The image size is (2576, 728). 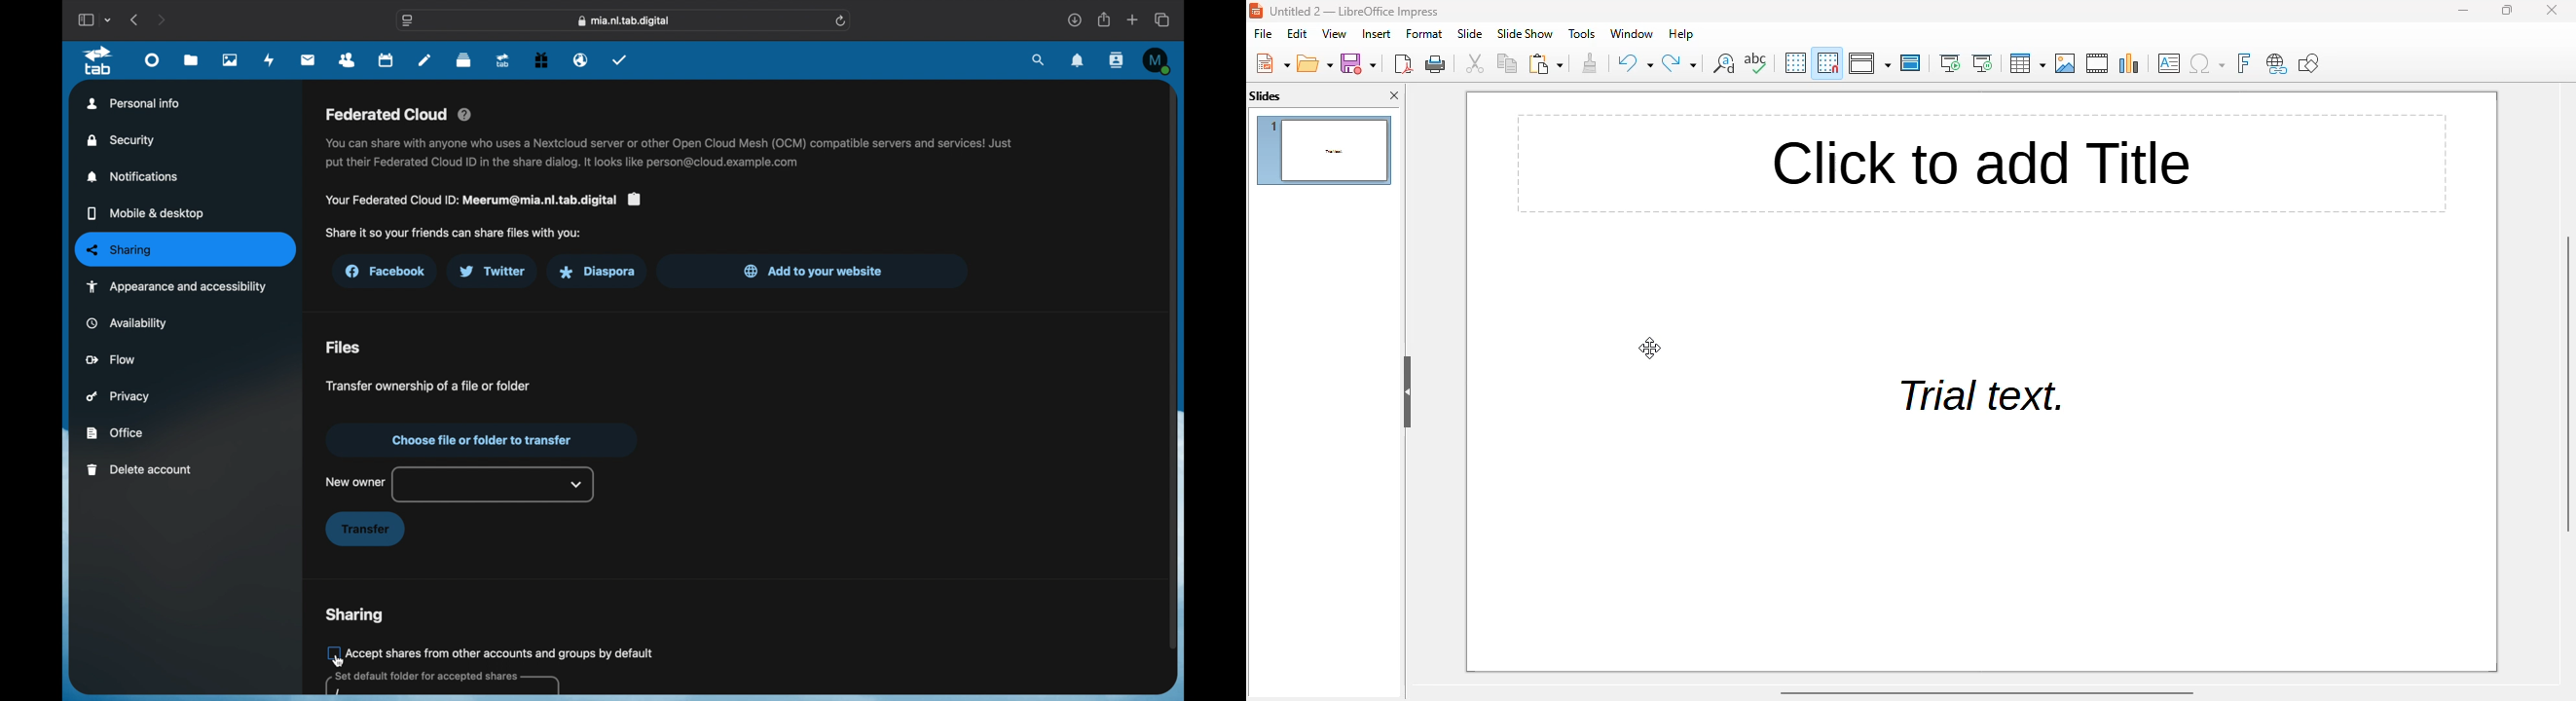 What do you see at coordinates (670, 153) in the screenshot?
I see `info` at bounding box center [670, 153].